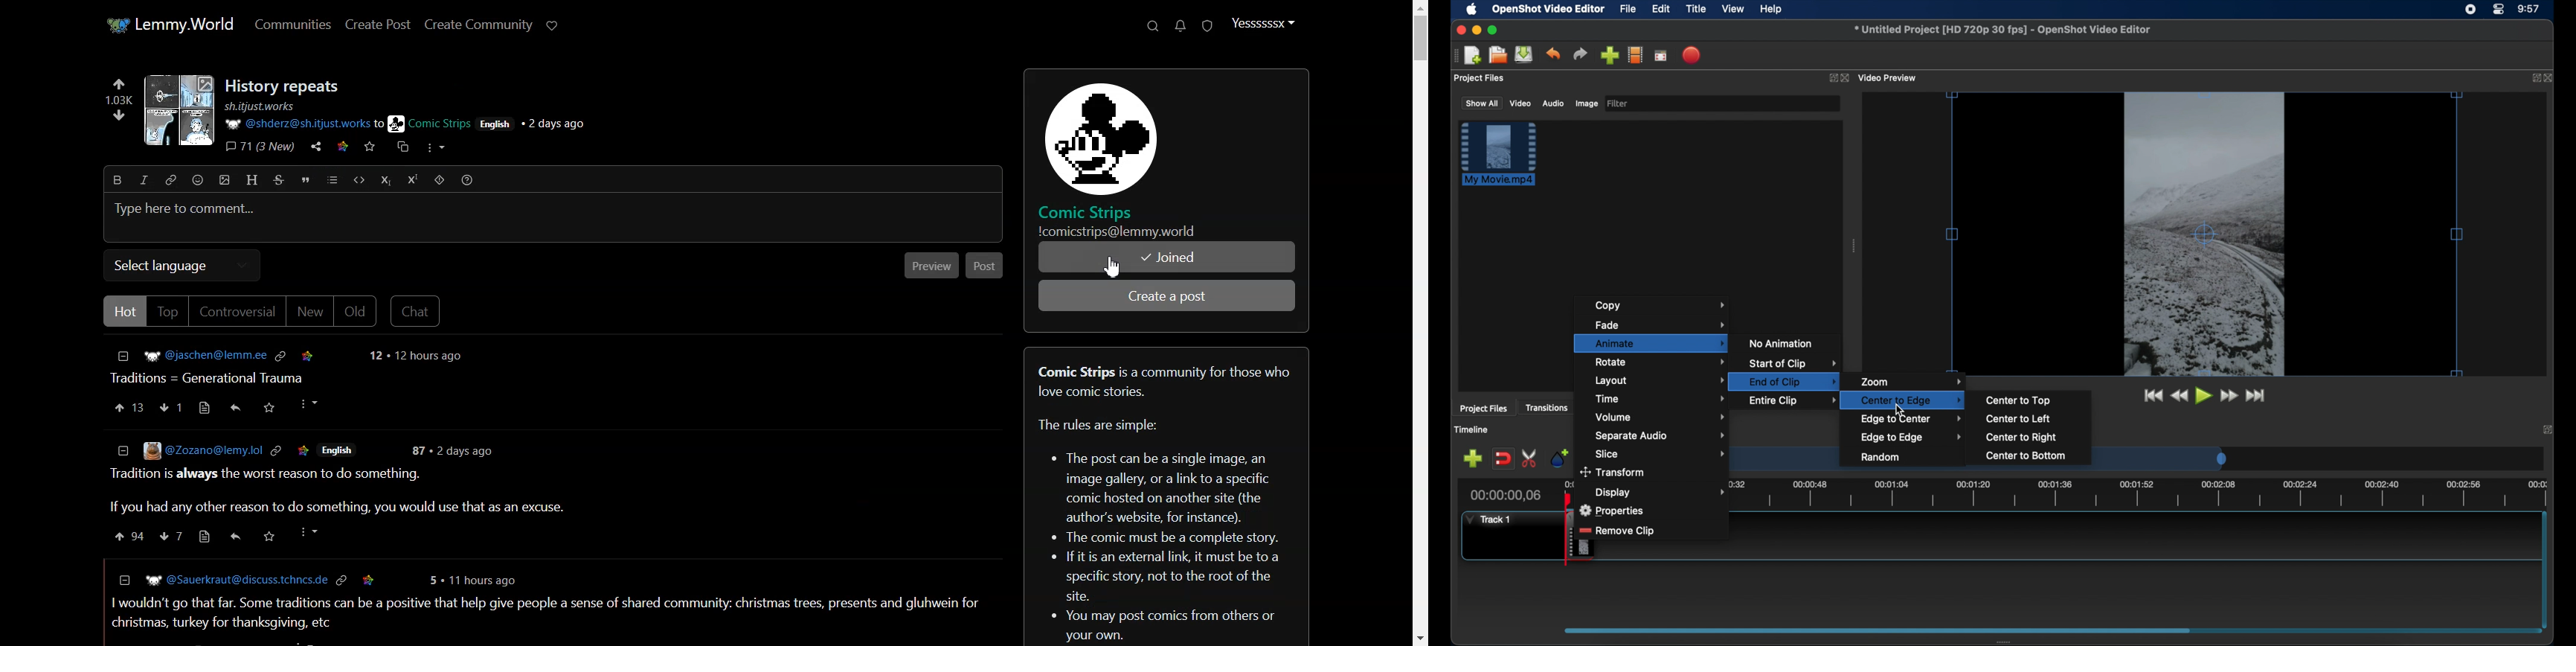  Describe the element at coordinates (551, 25) in the screenshot. I see `Support Lemmy` at that location.